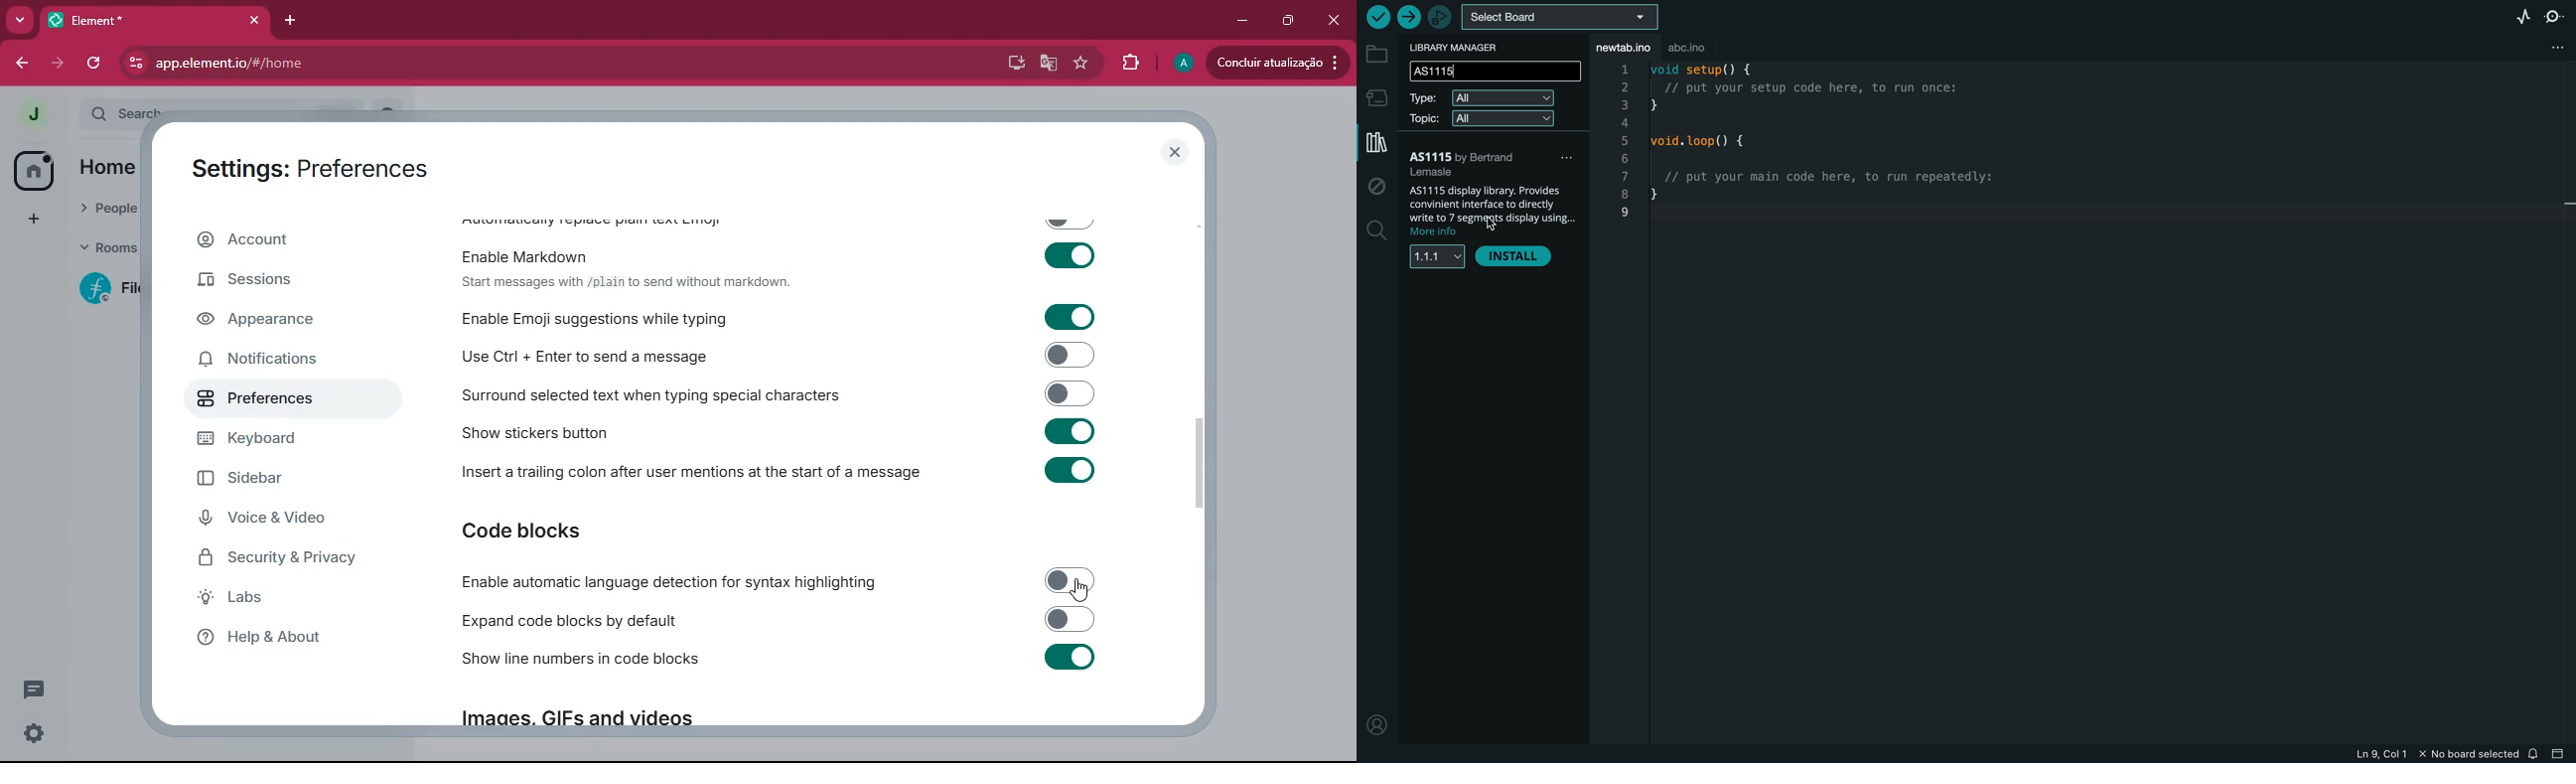 This screenshot has height=784, width=2576. I want to click on maximize, so click(1288, 21).